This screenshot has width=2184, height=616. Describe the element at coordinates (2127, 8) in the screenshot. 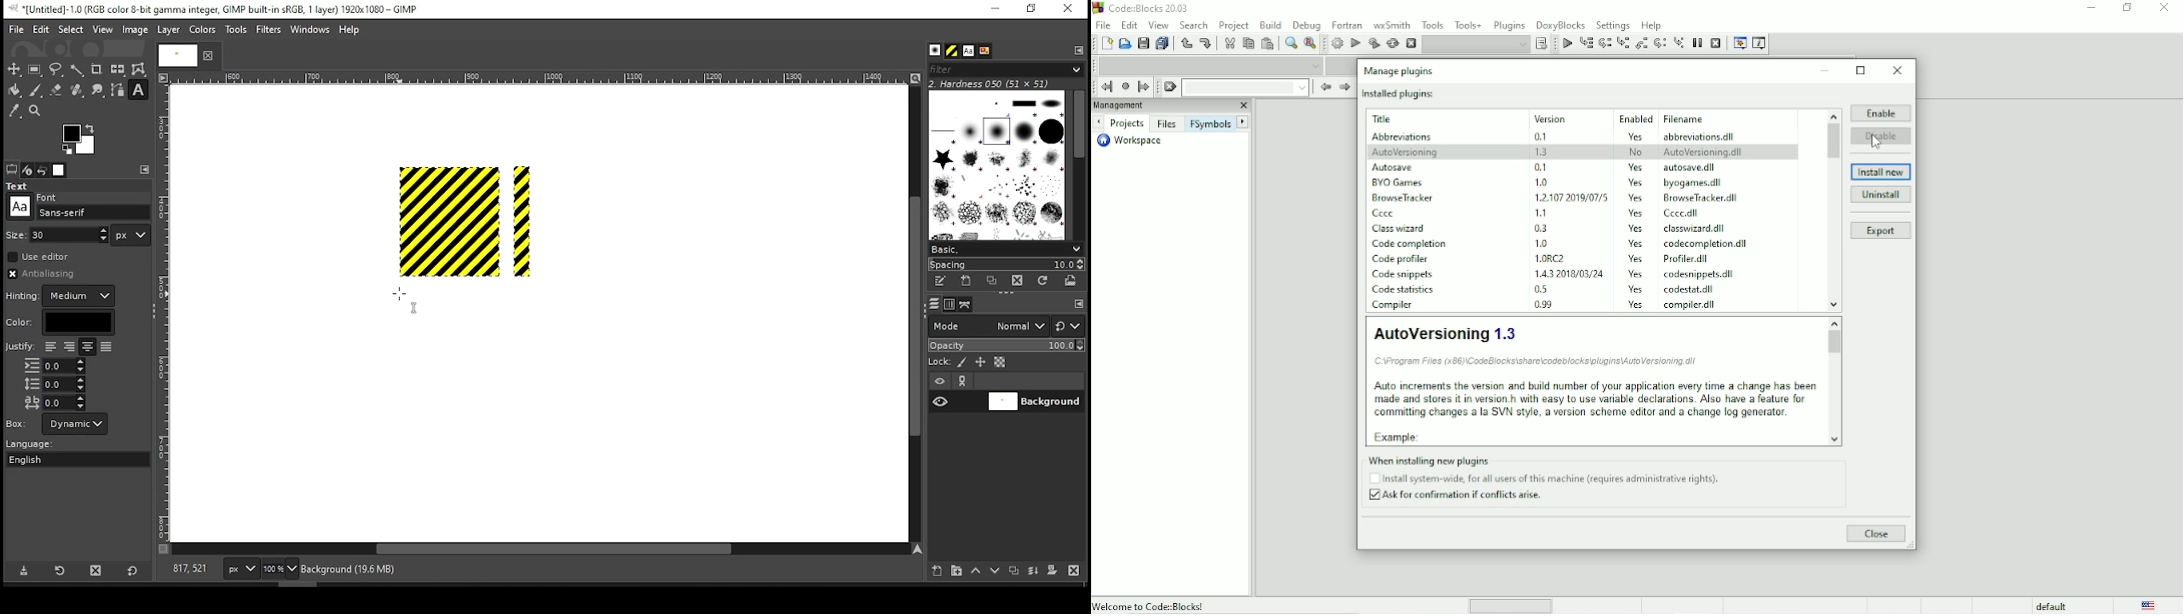

I see `Restore down` at that location.